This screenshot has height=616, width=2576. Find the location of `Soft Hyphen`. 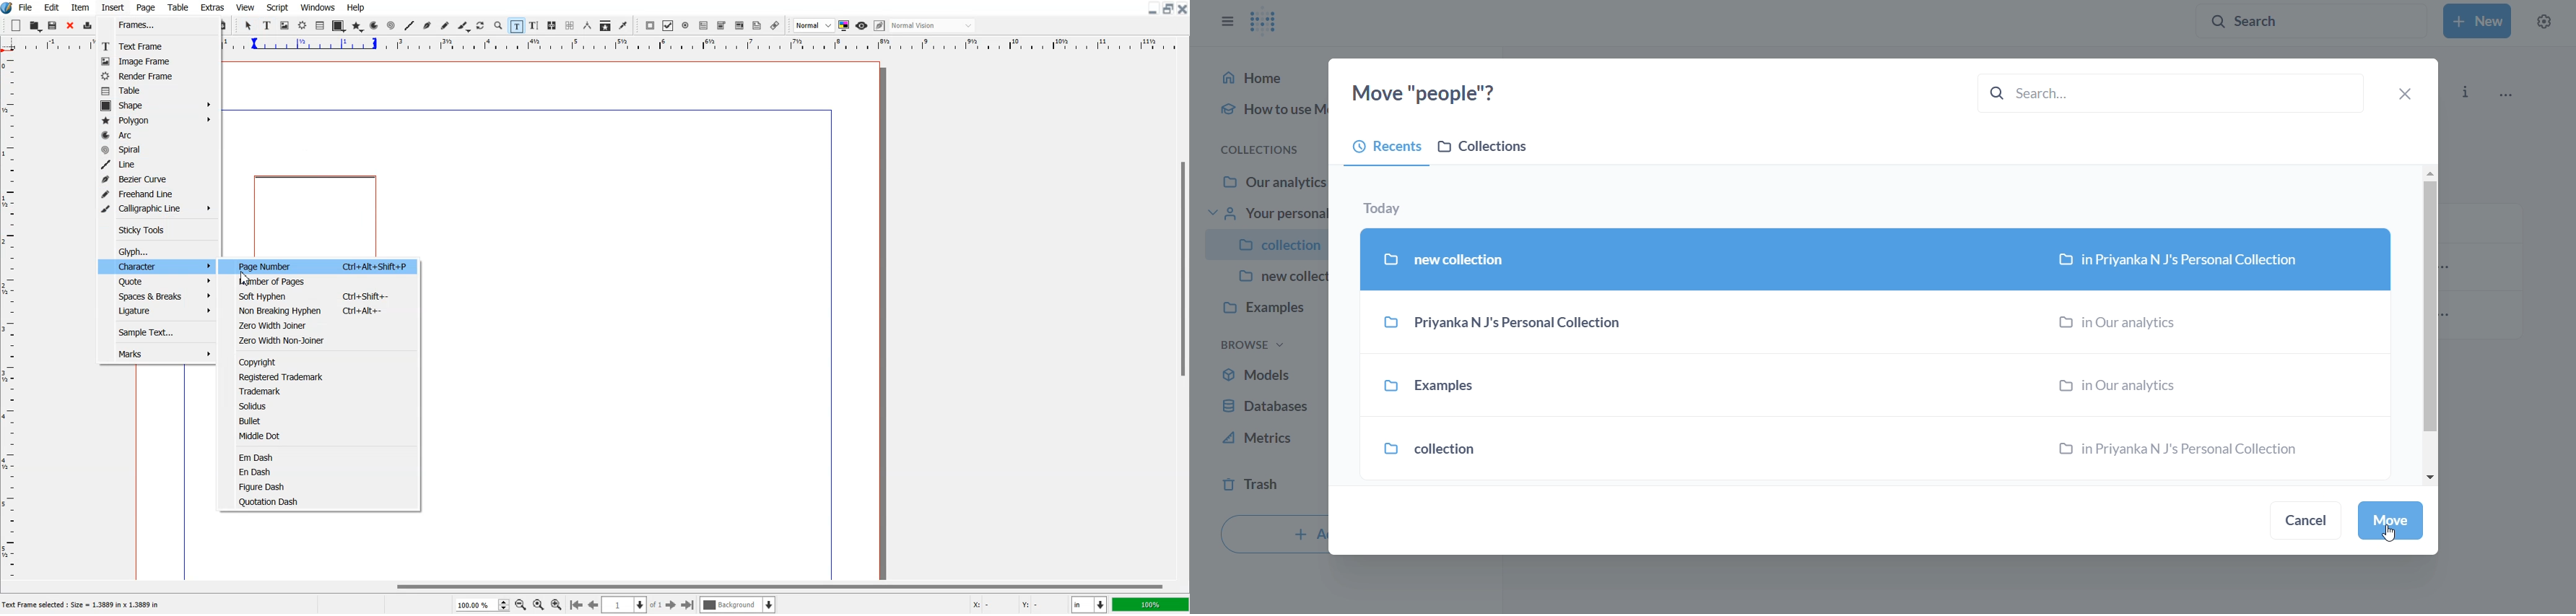

Soft Hyphen is located at coordinates (325, 296).